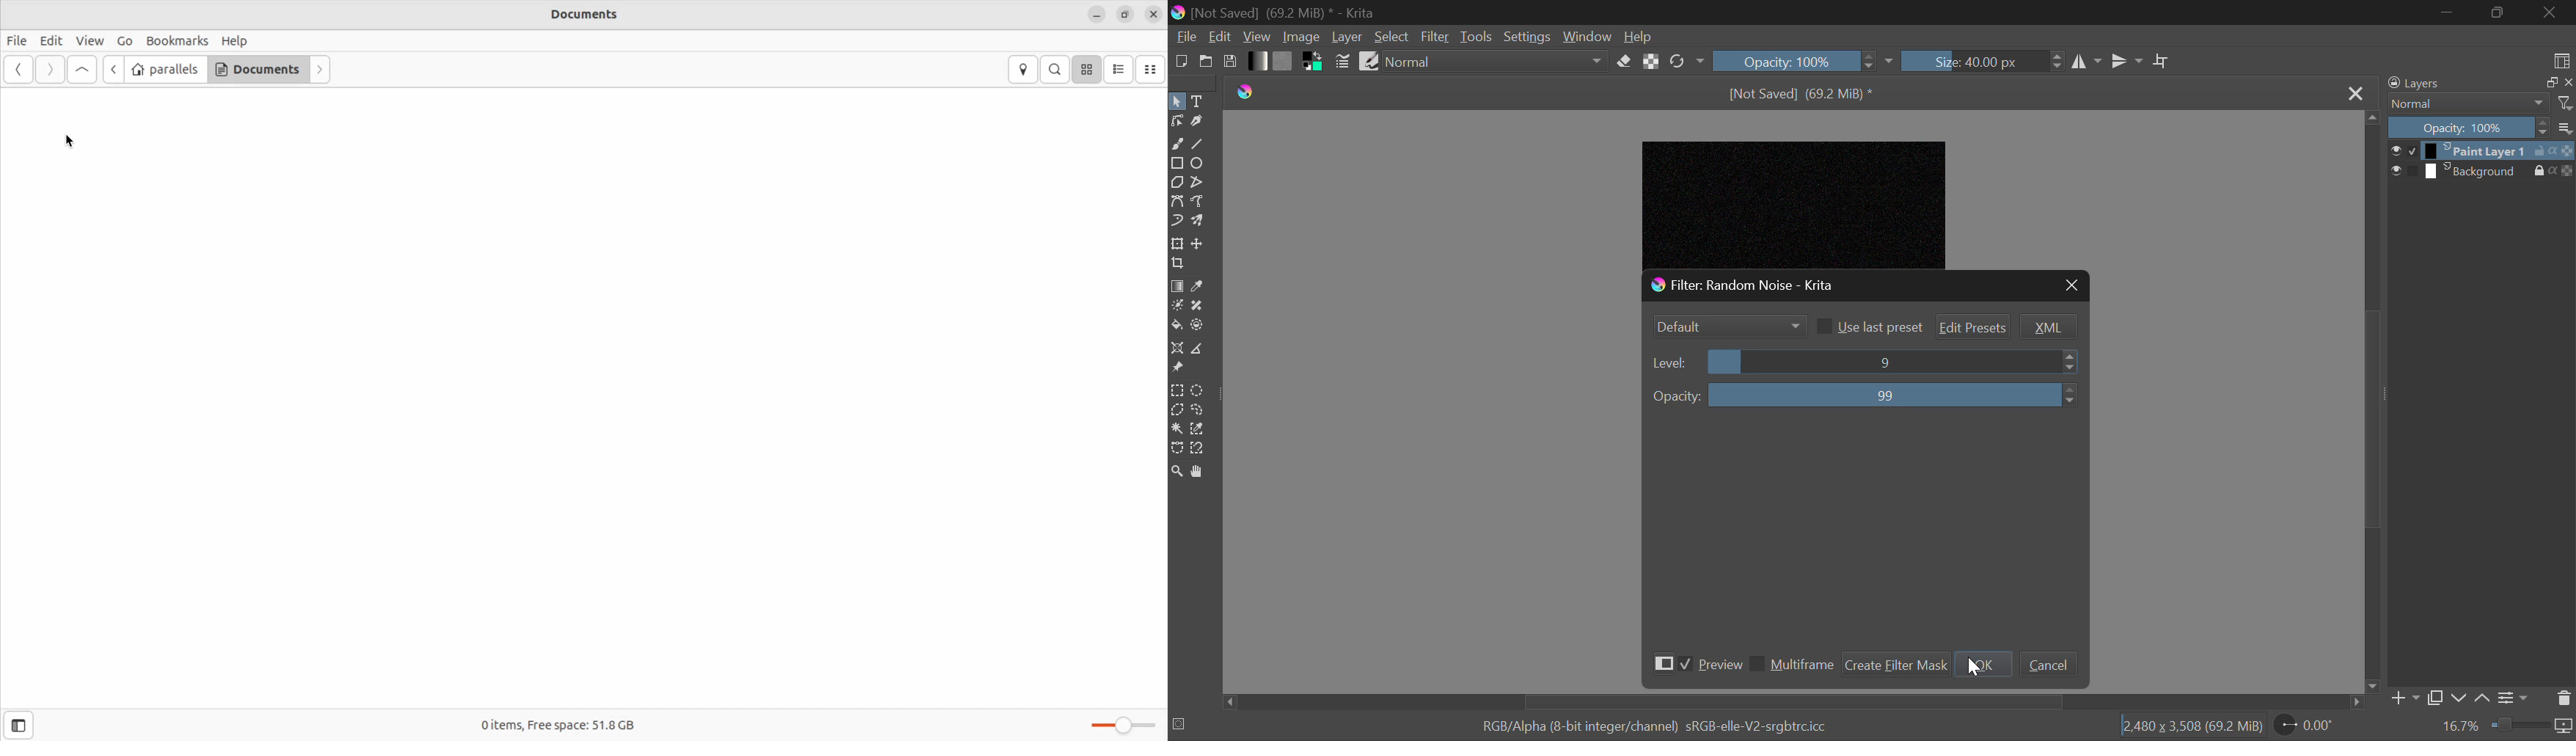 Image resolution: width=2576 pixels, height=756 pixels. What do you see at coordinates (2530, 171) in the screenshot?
I see `lock` at bounding box center [2530, 171].